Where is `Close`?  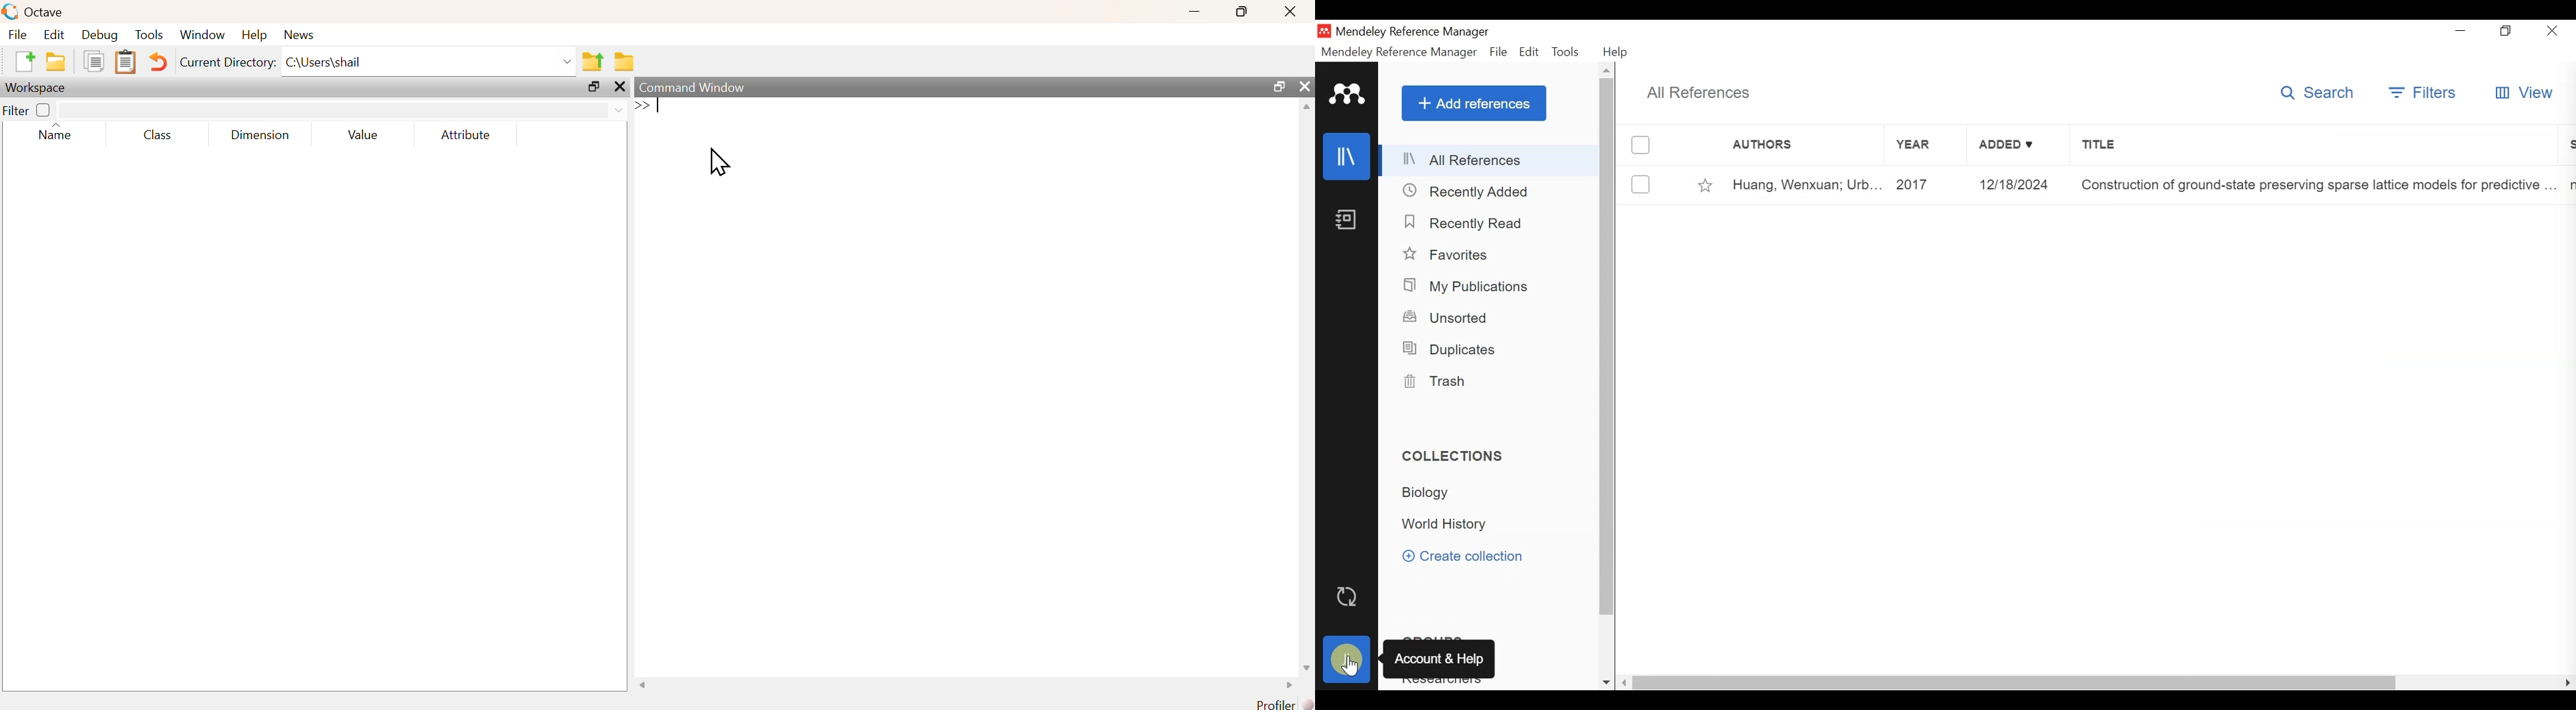
Close is located at coordinates (2552, 32).